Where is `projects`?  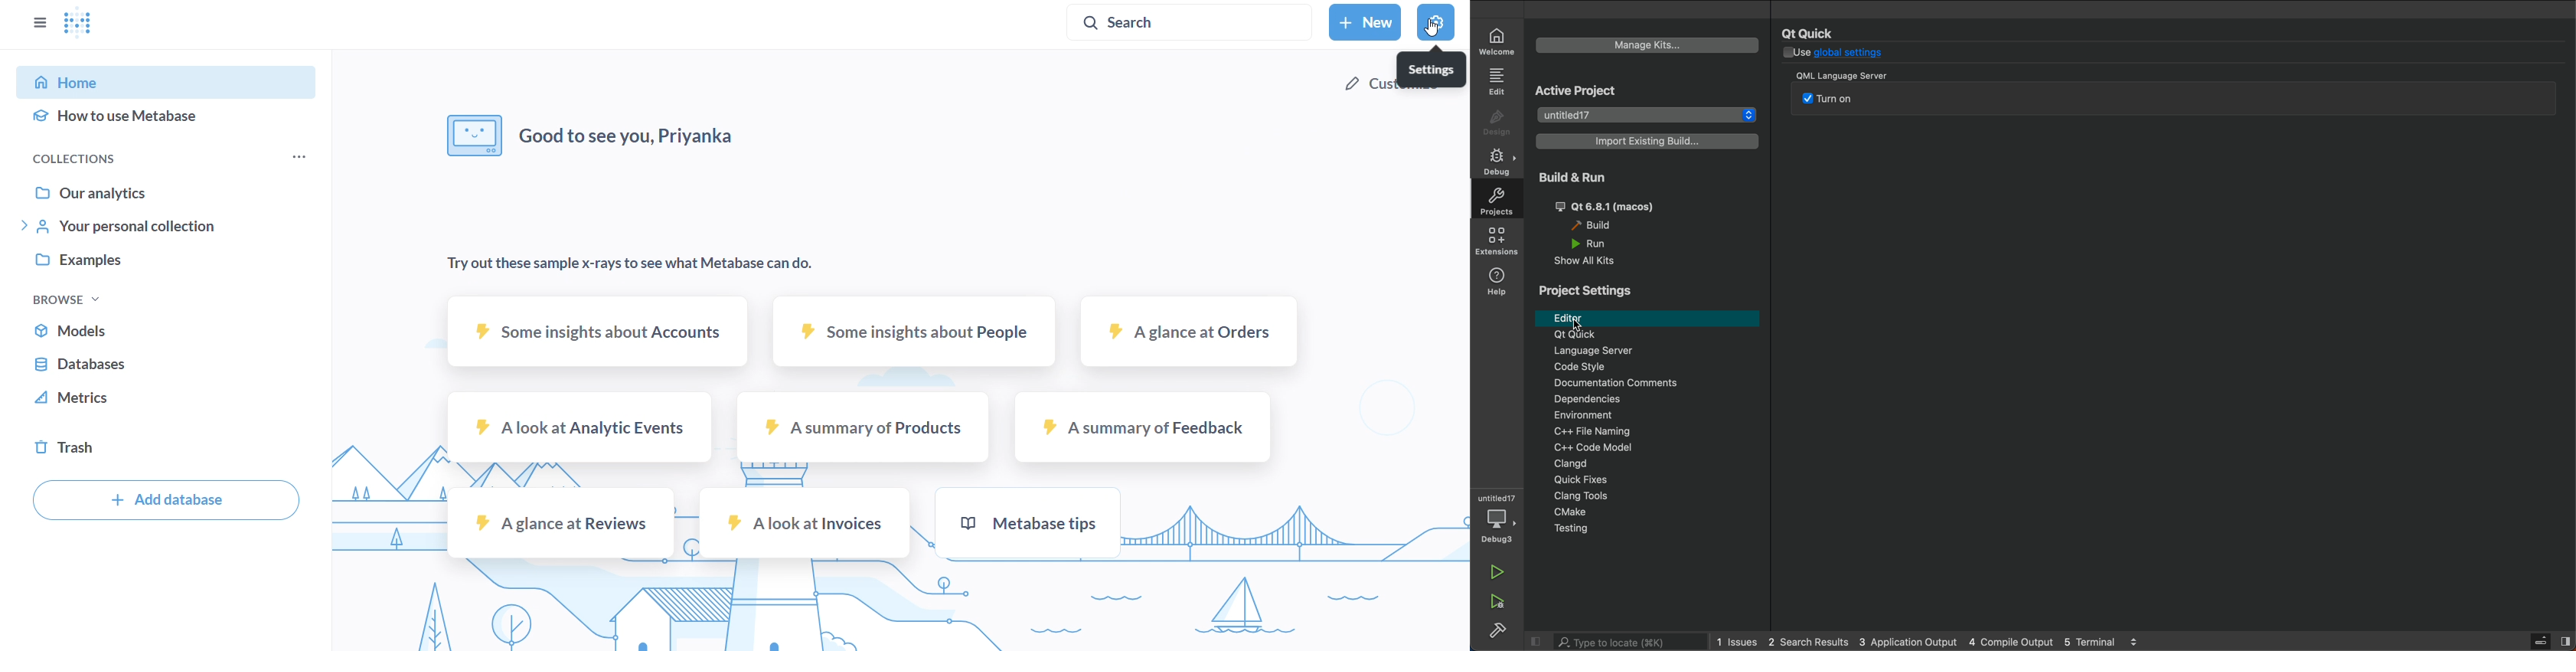 projects is located at coordinates (1647, 115).